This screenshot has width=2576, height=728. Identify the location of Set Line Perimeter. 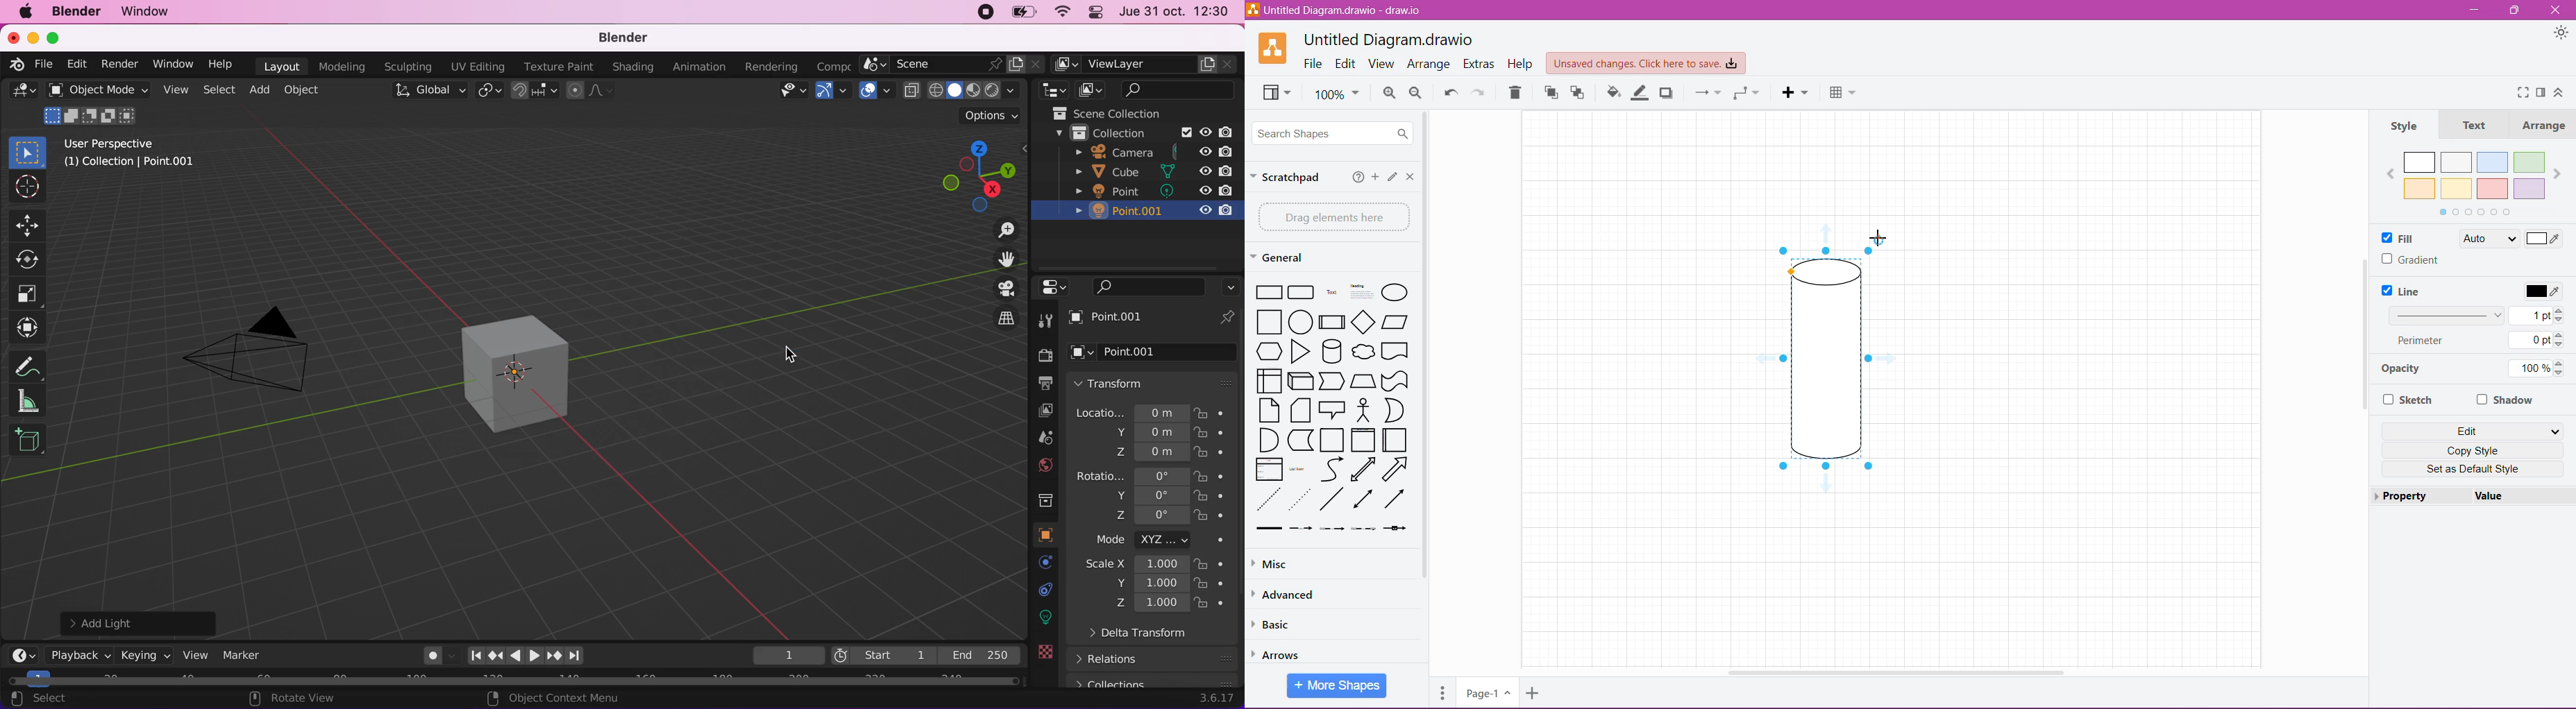
(2476, 341).